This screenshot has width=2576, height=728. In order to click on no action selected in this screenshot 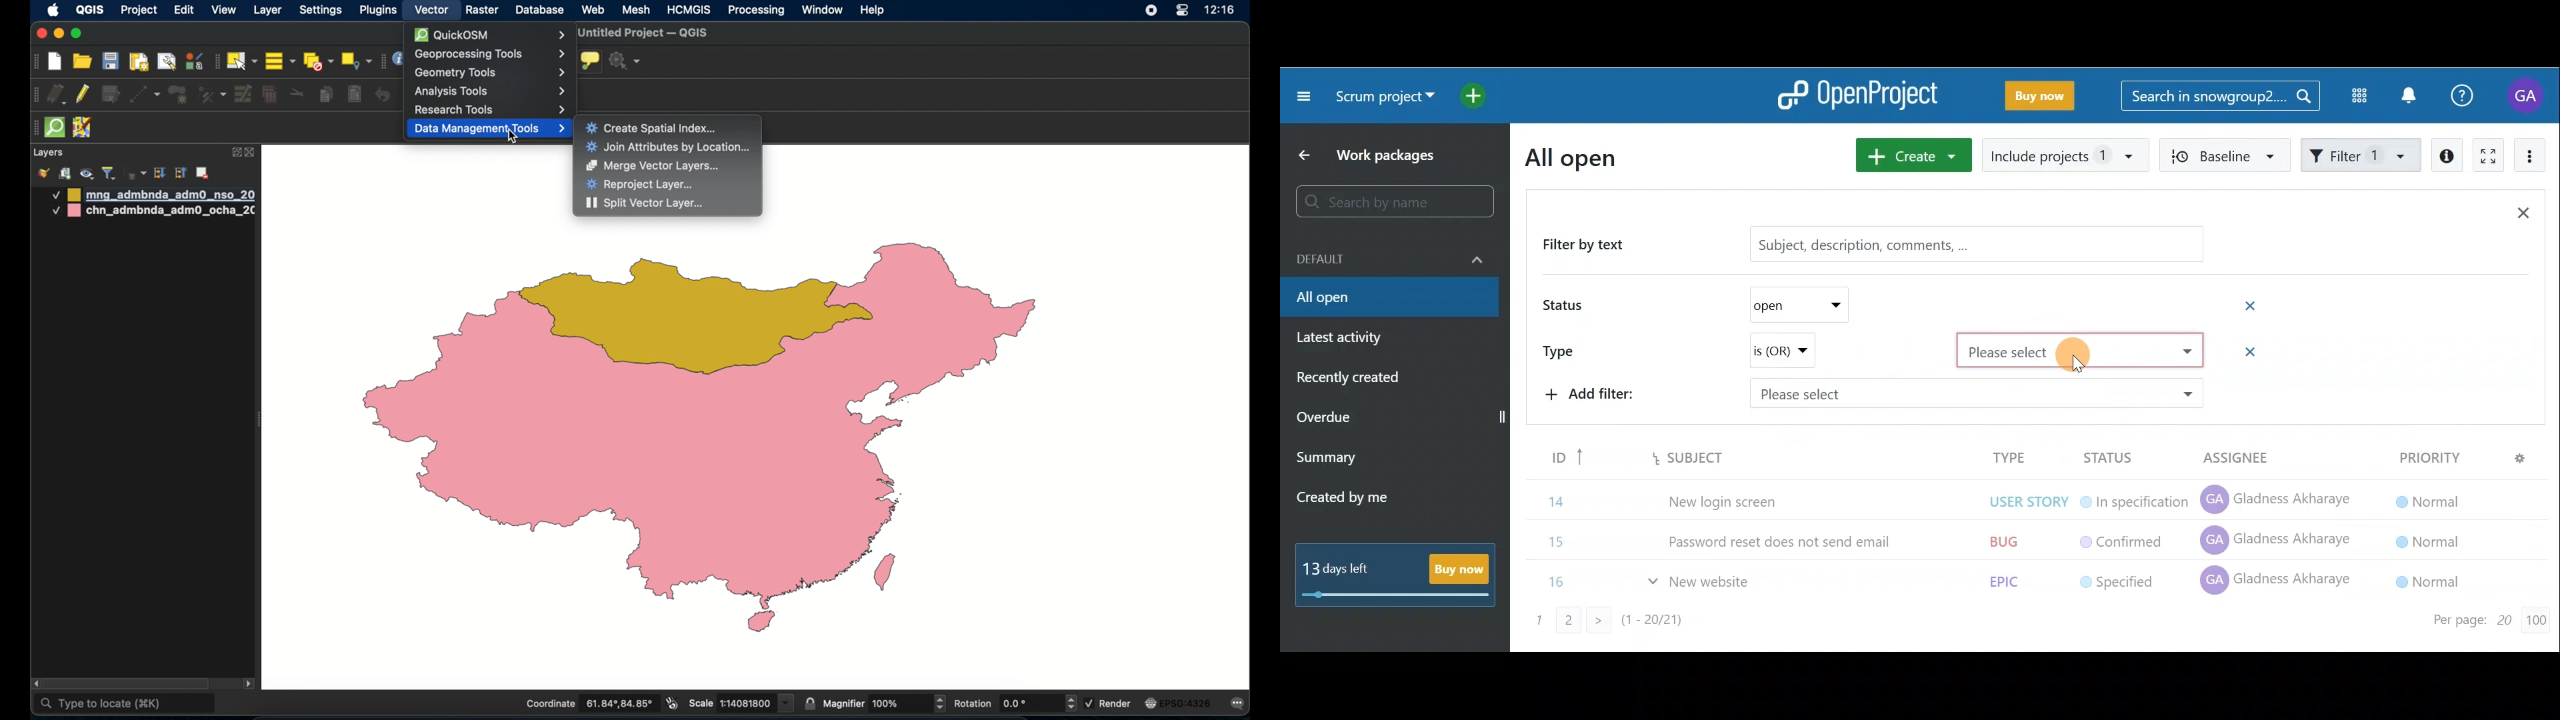, I will do `click(625, 61)`.